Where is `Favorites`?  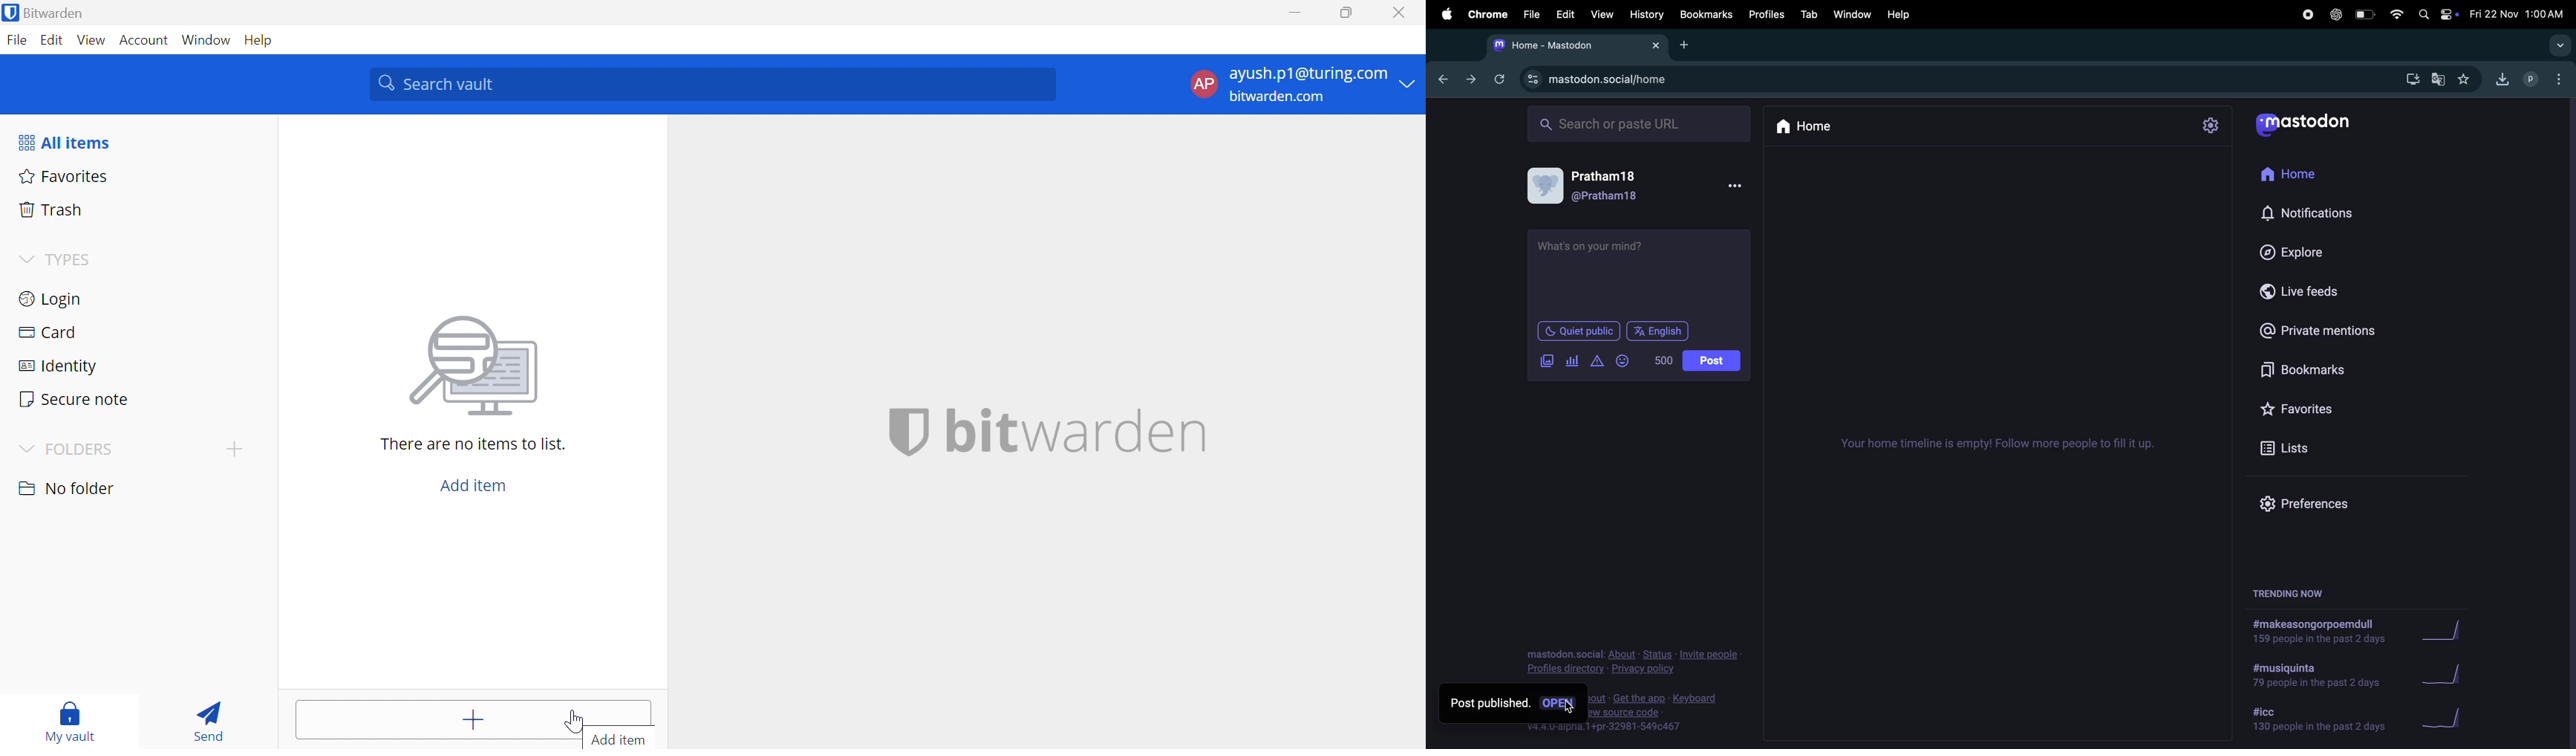 Favorites is located at coordinates (64, 178).